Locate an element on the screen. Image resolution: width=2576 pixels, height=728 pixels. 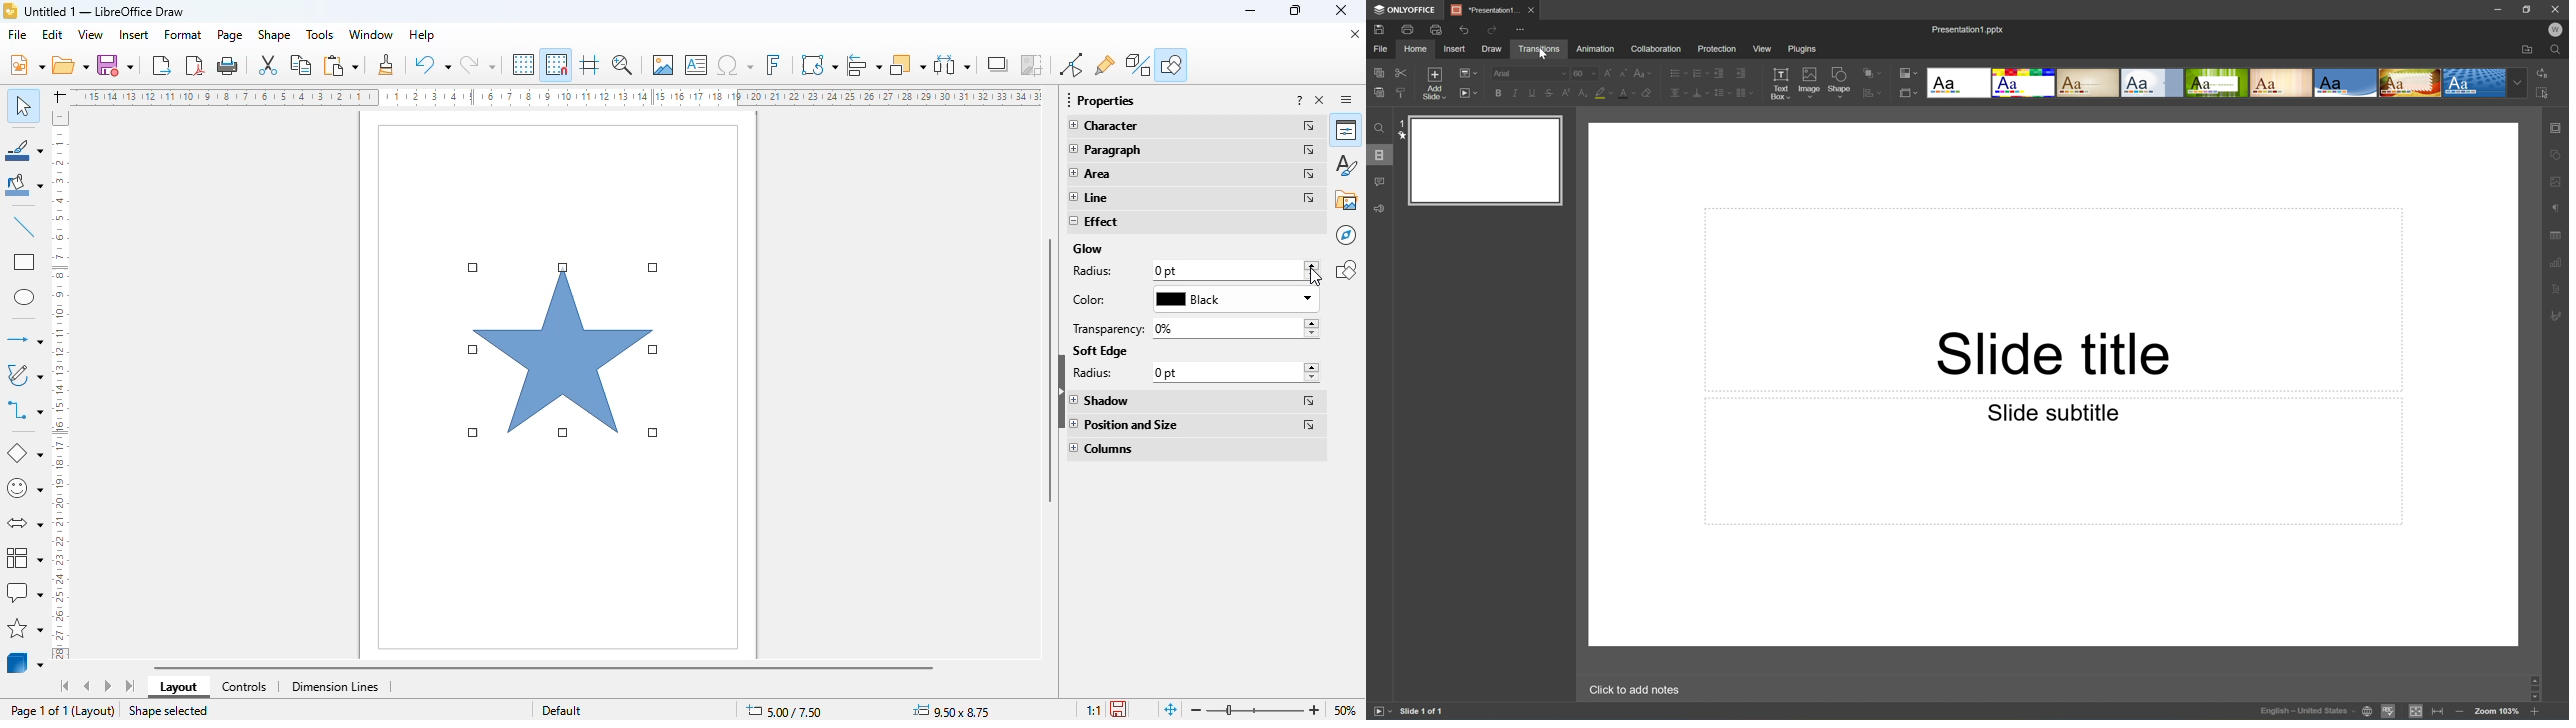
clone formatting is located at coordinates (385, 65).